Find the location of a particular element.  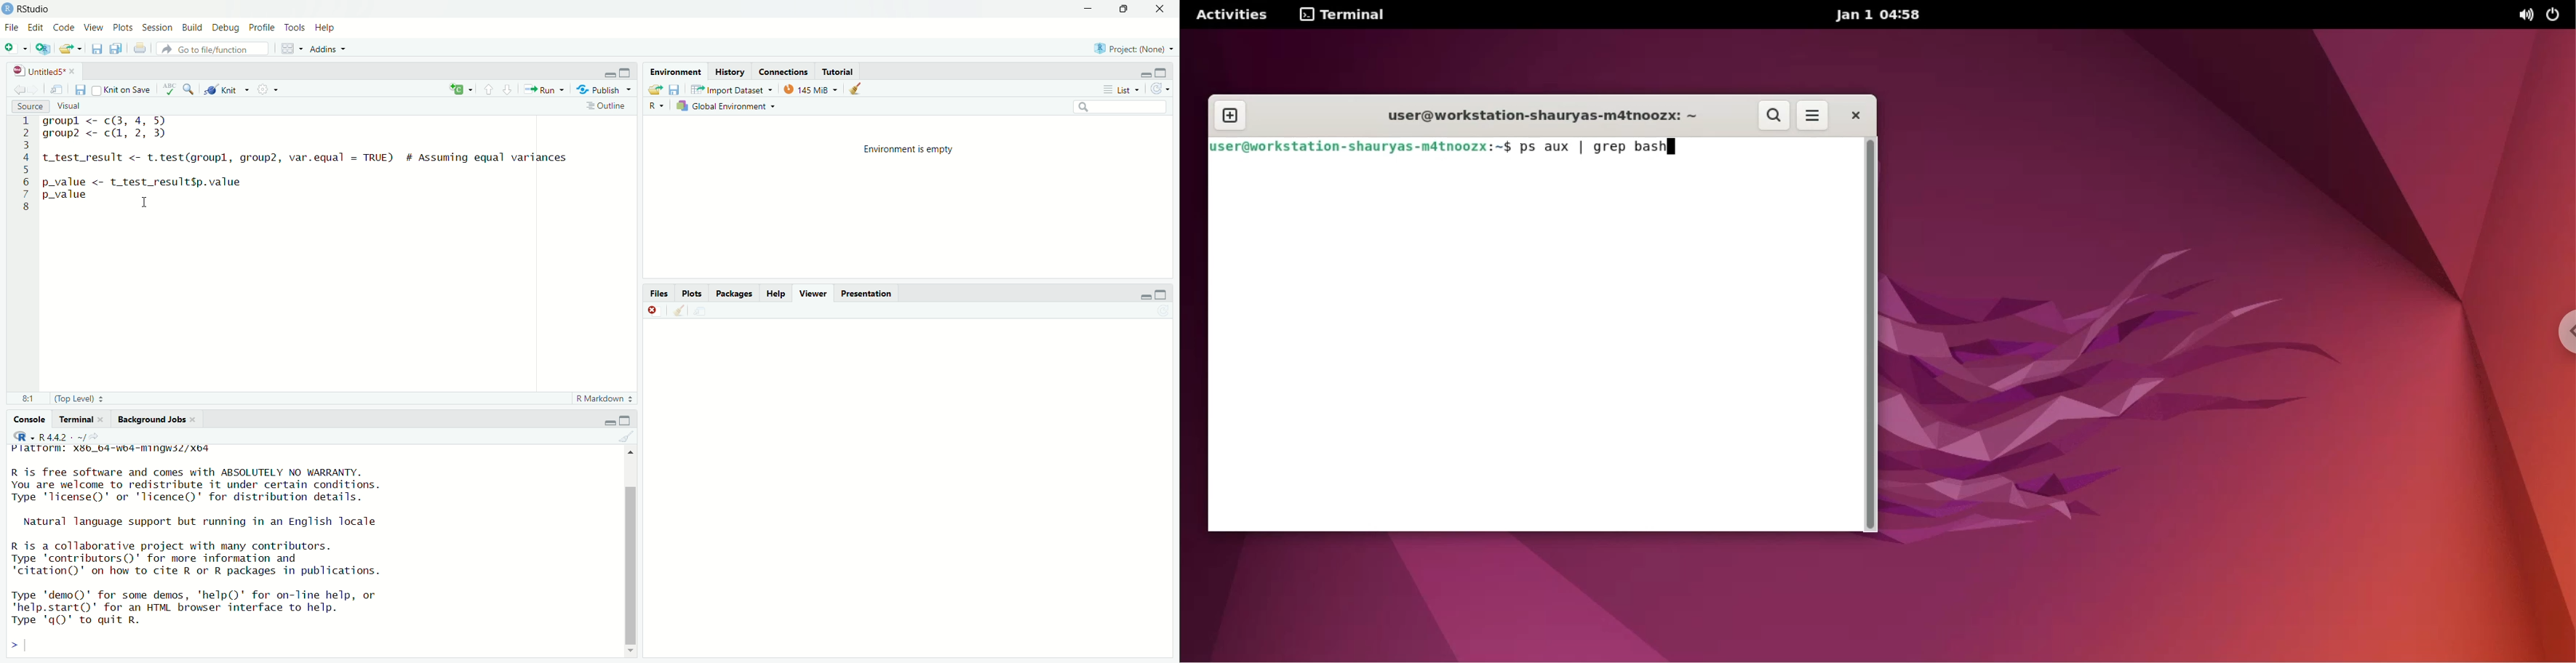

go to next section is located at coordinates (508, 88).